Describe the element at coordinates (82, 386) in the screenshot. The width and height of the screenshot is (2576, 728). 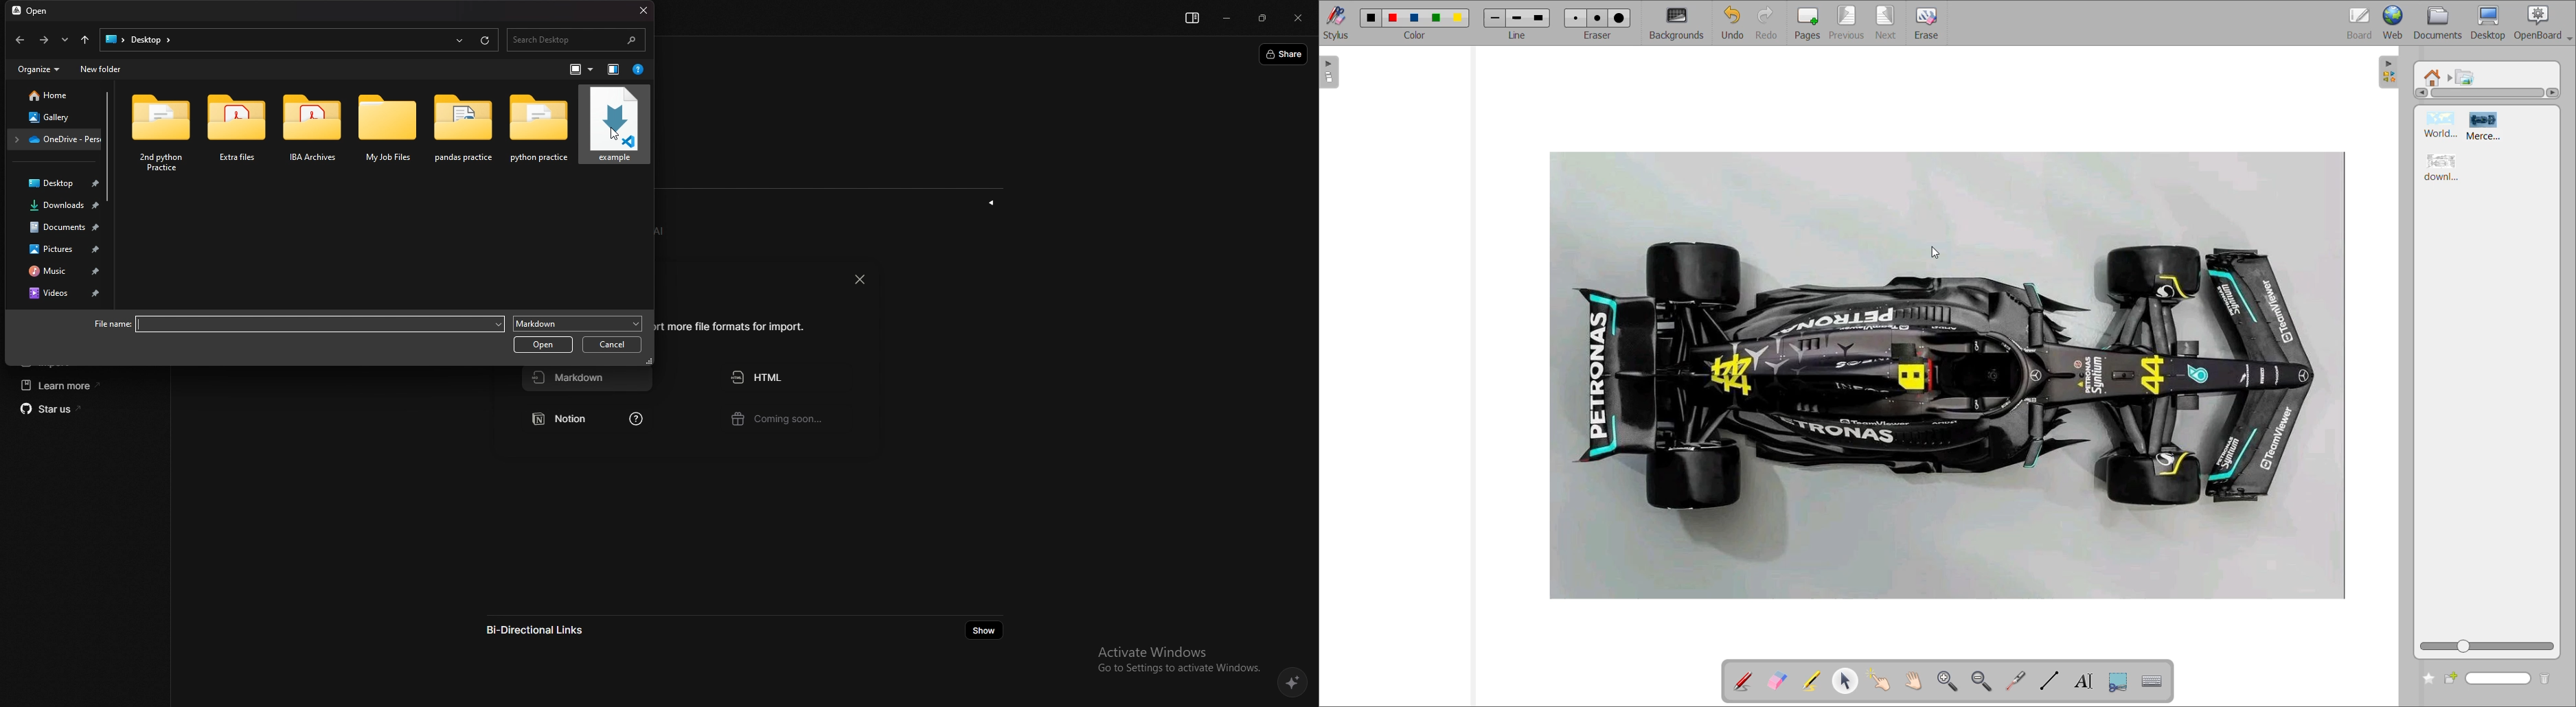
I see `learn more` at that location.